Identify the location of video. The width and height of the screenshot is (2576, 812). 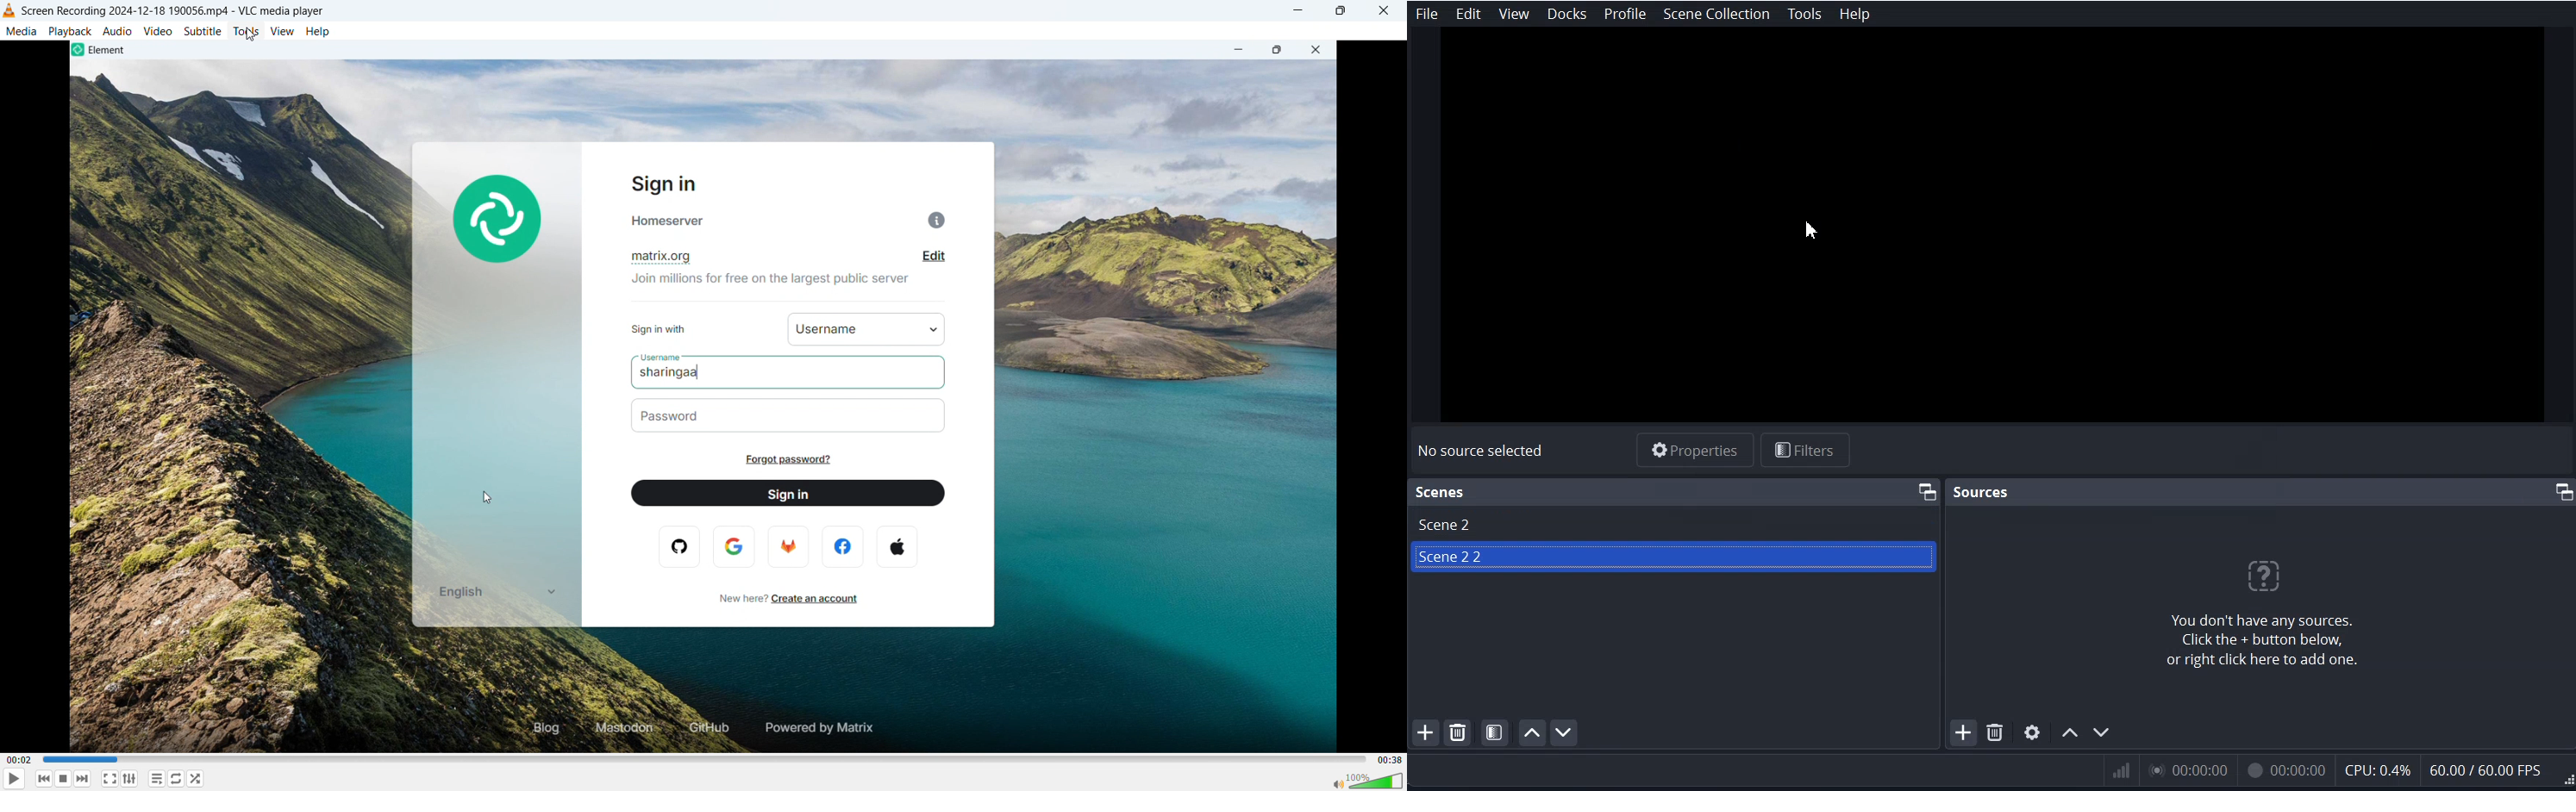
(158, 31).